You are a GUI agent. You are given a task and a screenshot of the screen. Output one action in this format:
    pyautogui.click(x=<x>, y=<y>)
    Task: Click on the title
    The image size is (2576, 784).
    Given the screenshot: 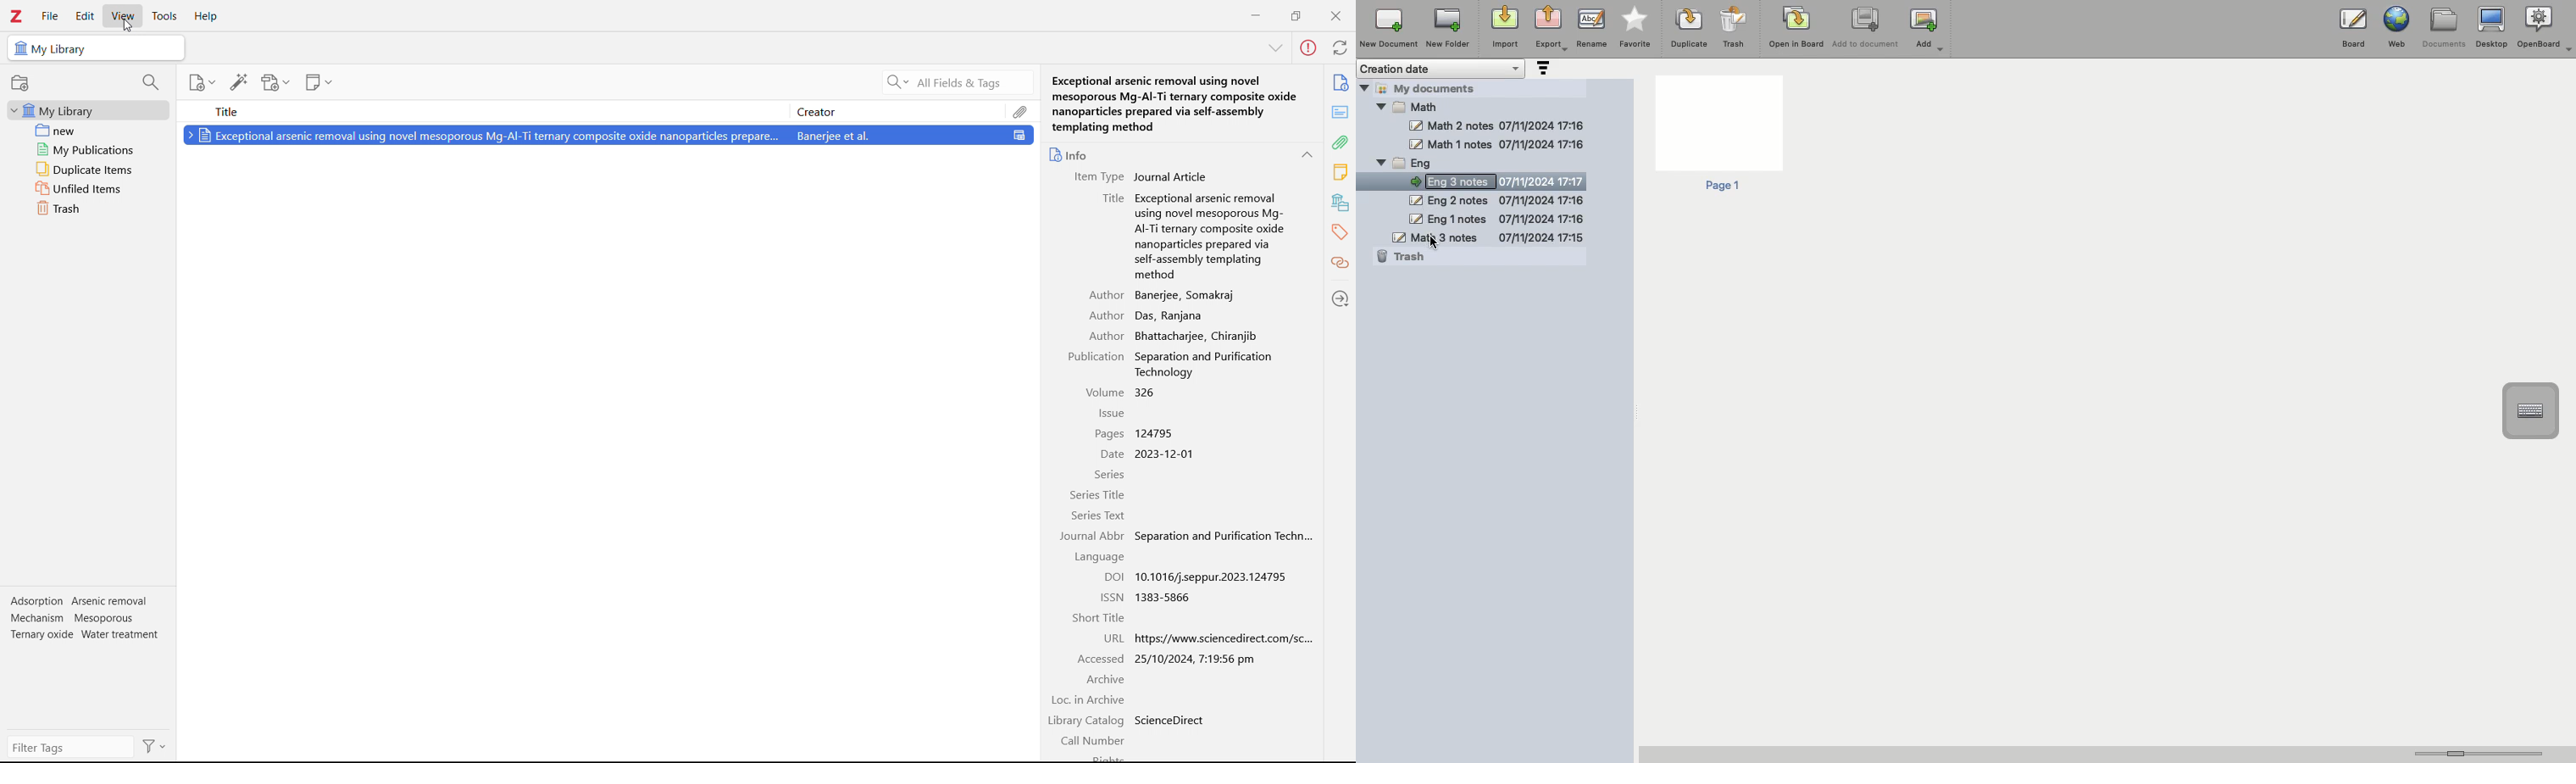 What is the action you would take?
    pyautogui.click(x=484, y=110)
    